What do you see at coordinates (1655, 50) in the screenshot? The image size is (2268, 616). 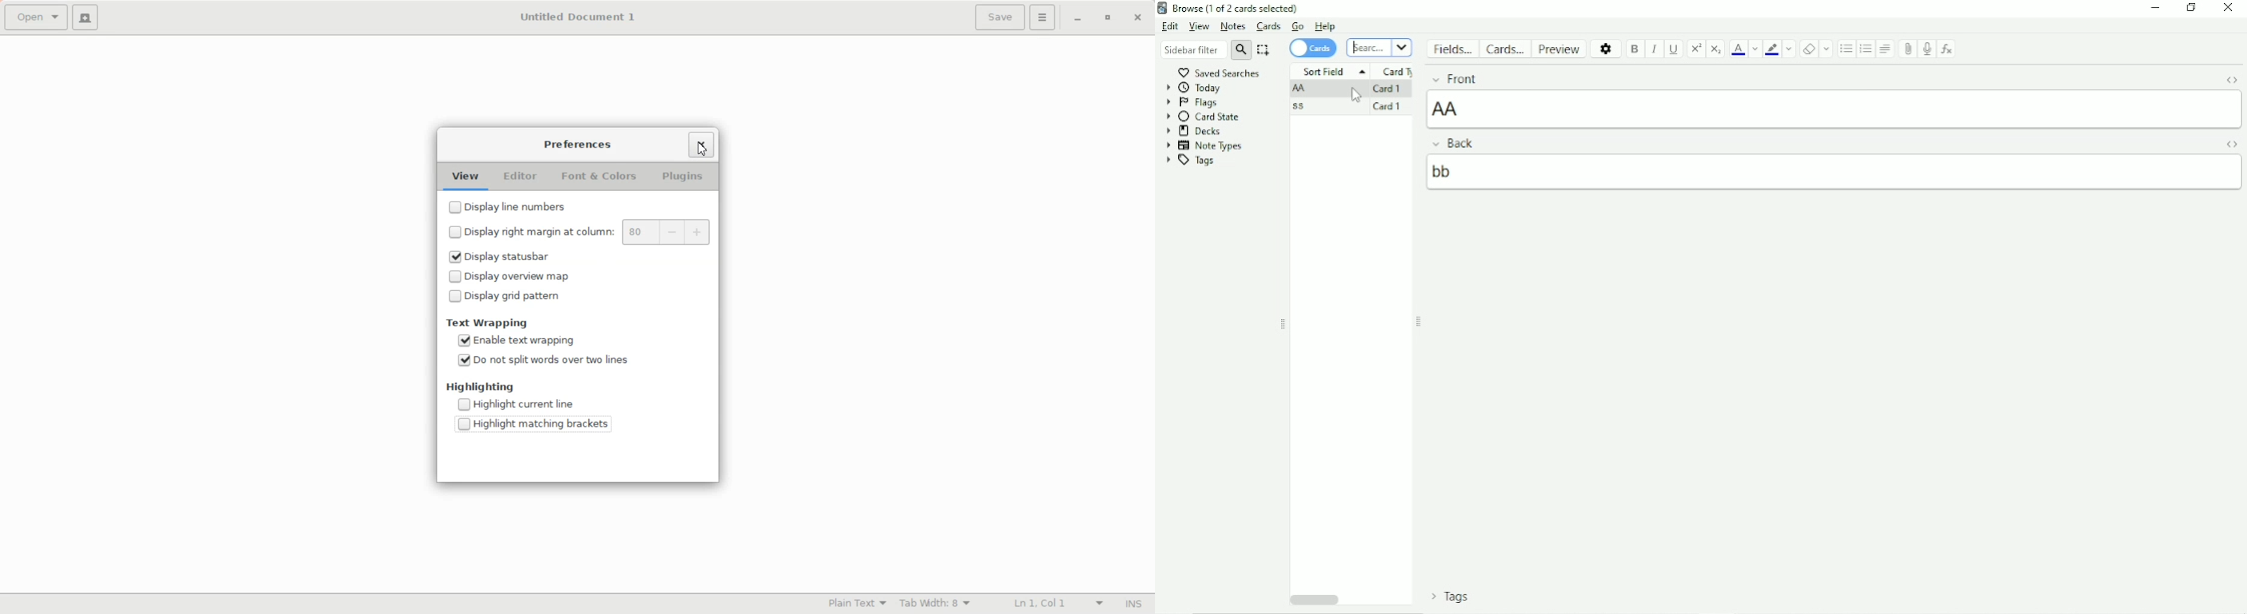 I see `Italic` at bounding box center [1655, 50].